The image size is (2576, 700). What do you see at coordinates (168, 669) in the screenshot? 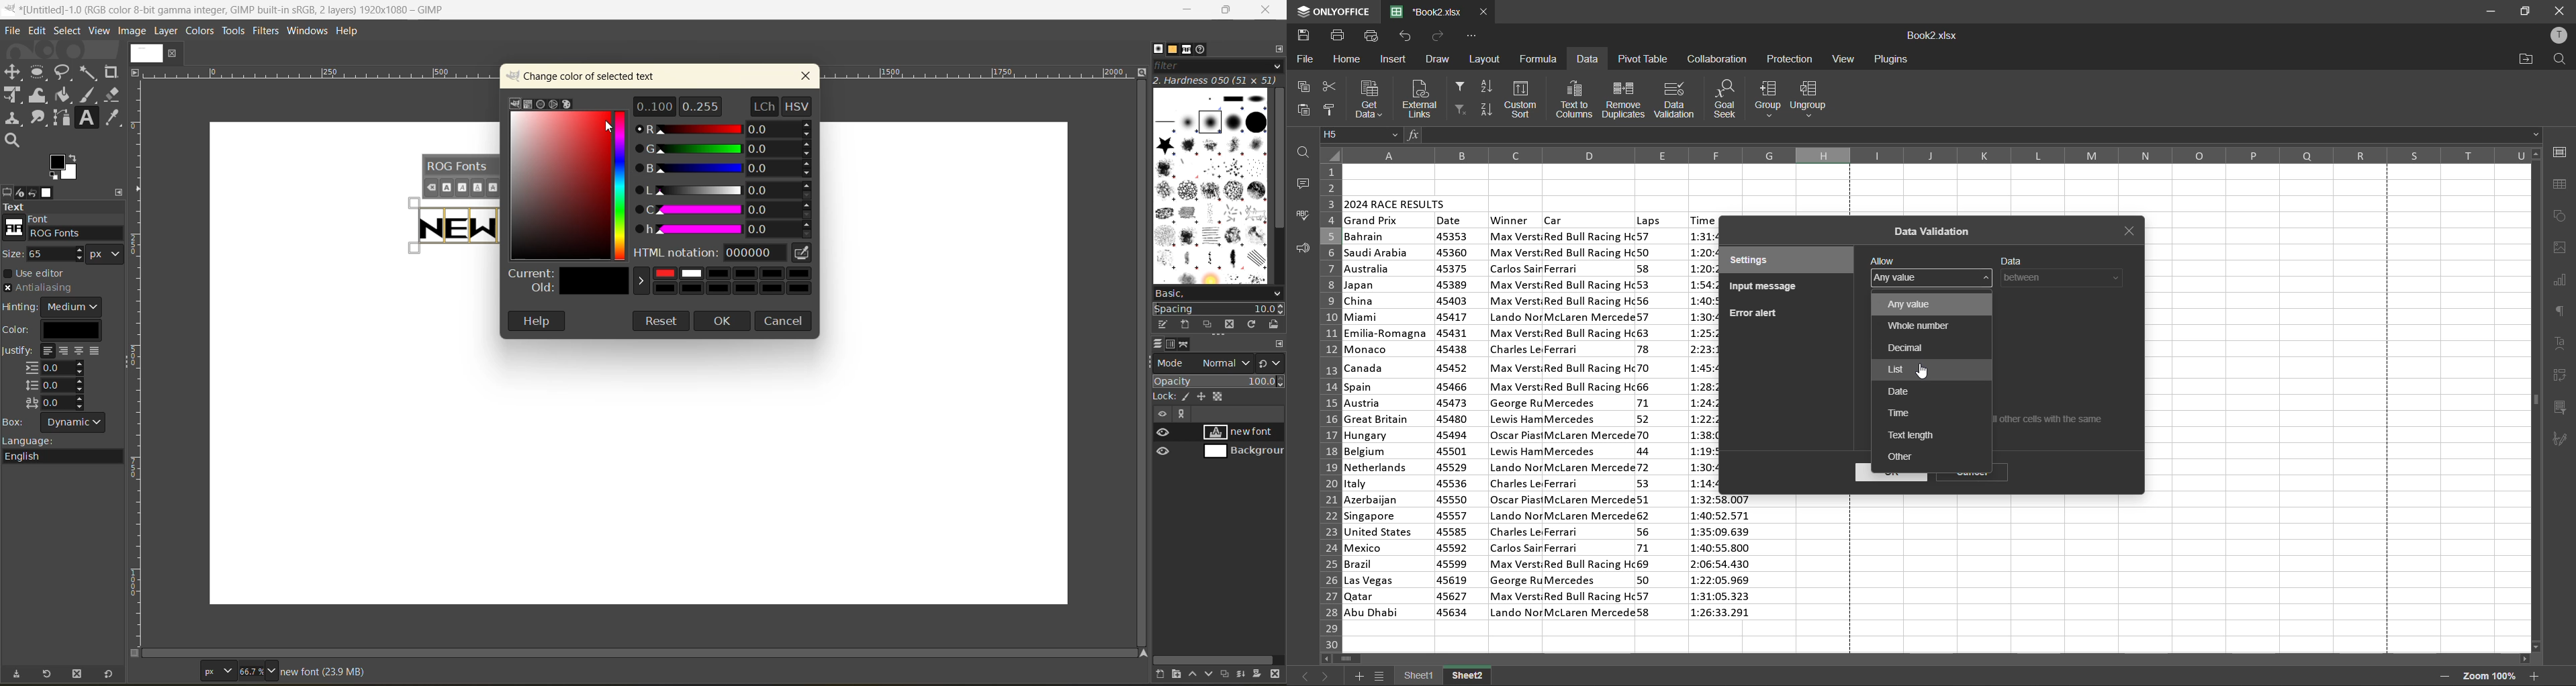
I see `coordinates` at bounding box center [168, 669].